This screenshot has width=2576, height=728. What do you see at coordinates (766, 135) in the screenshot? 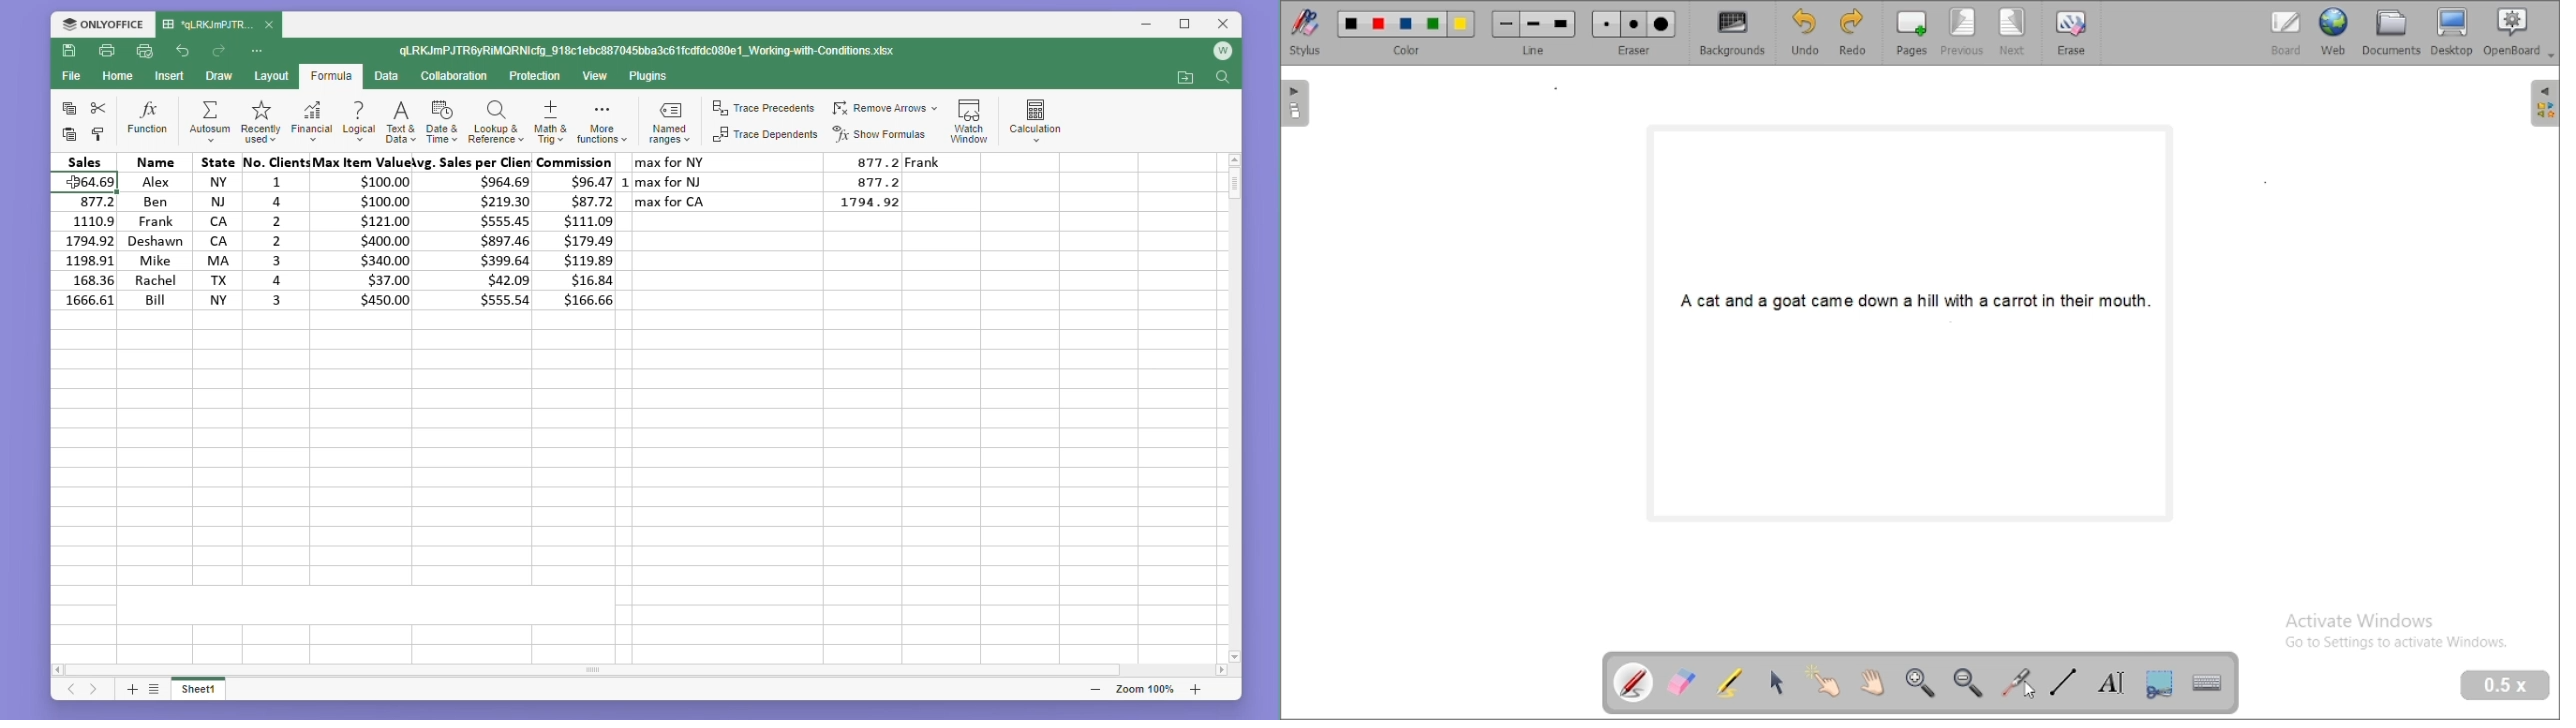
I see `Trace dependents` at bounding box center [766, 135].